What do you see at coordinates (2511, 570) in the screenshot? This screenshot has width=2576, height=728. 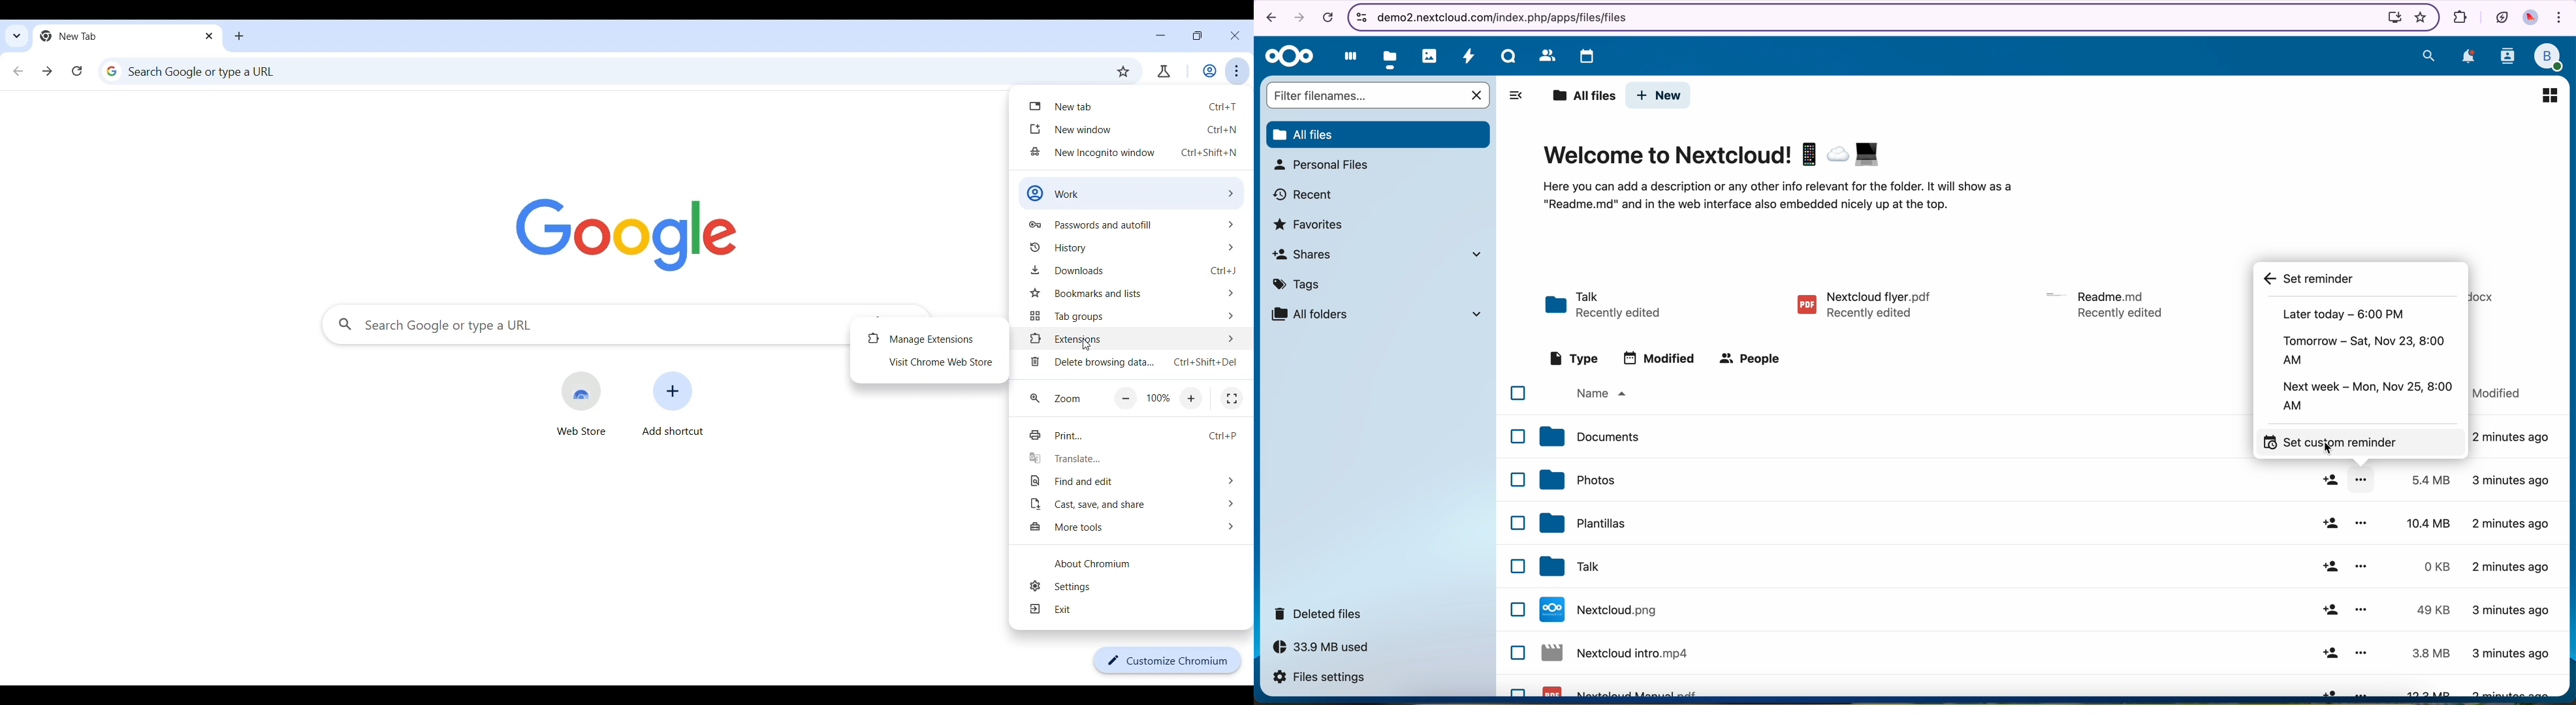 I see `2 minutes ago` at bounding box center [2511, 570].